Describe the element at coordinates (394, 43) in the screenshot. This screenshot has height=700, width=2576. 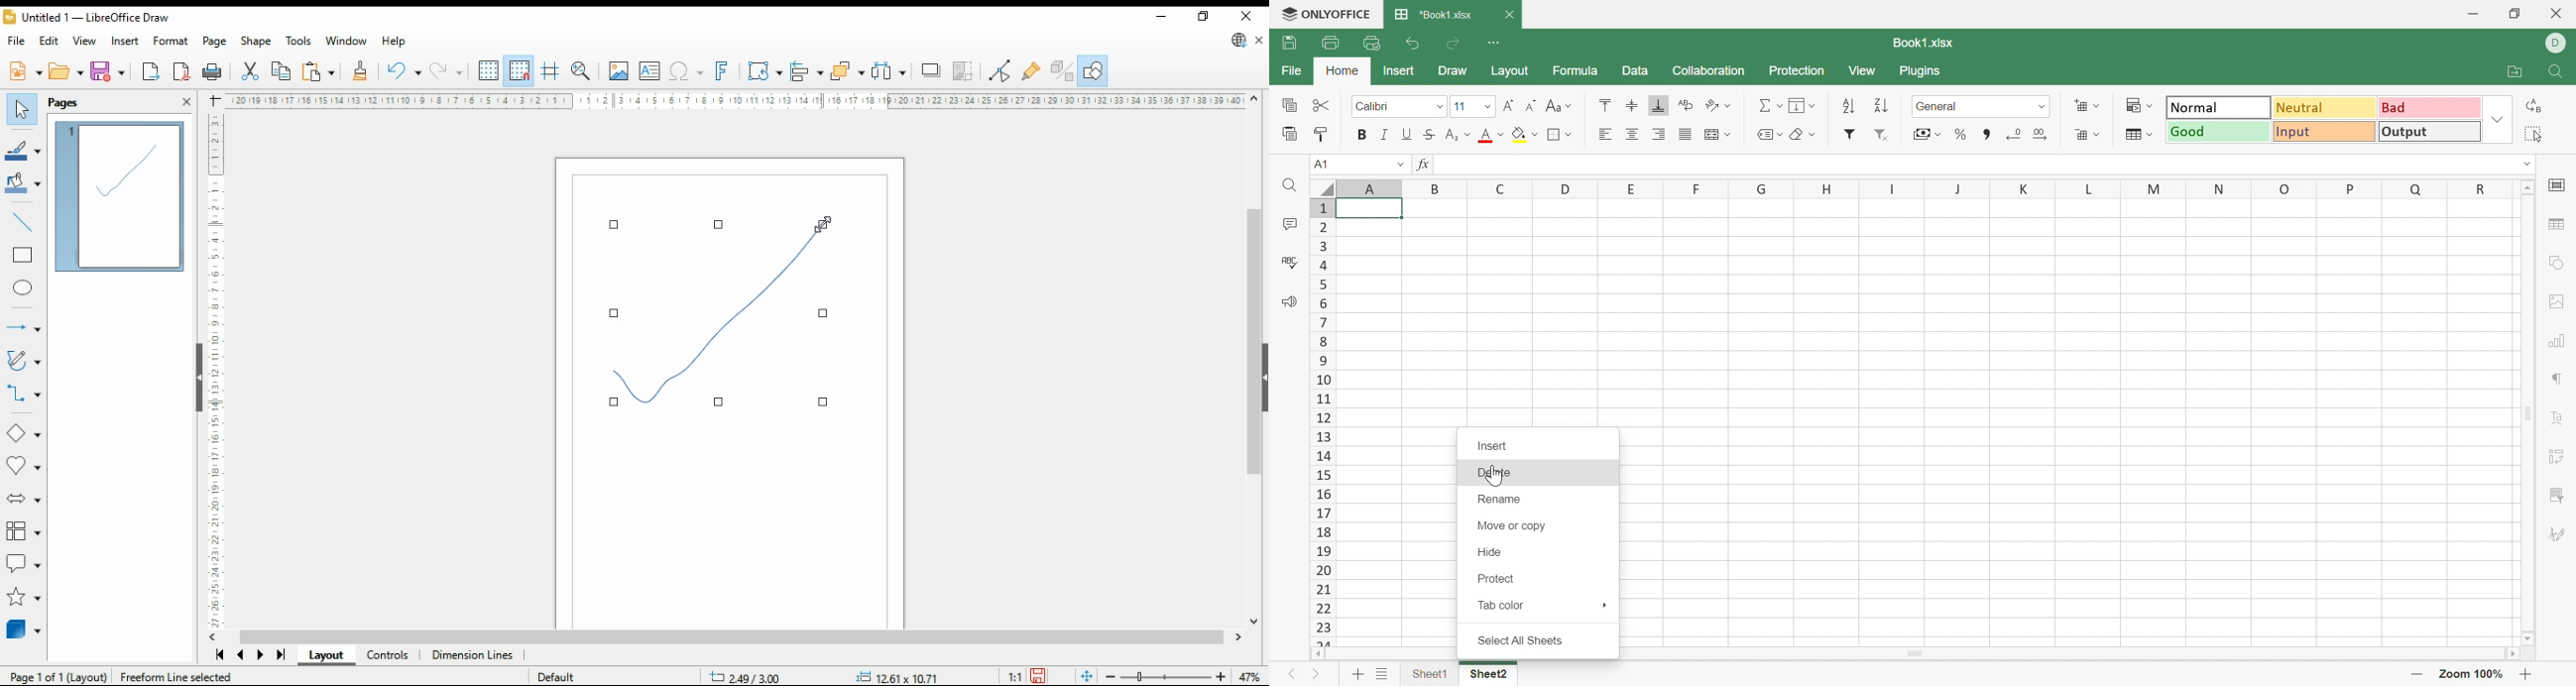
I see `help` at that location.